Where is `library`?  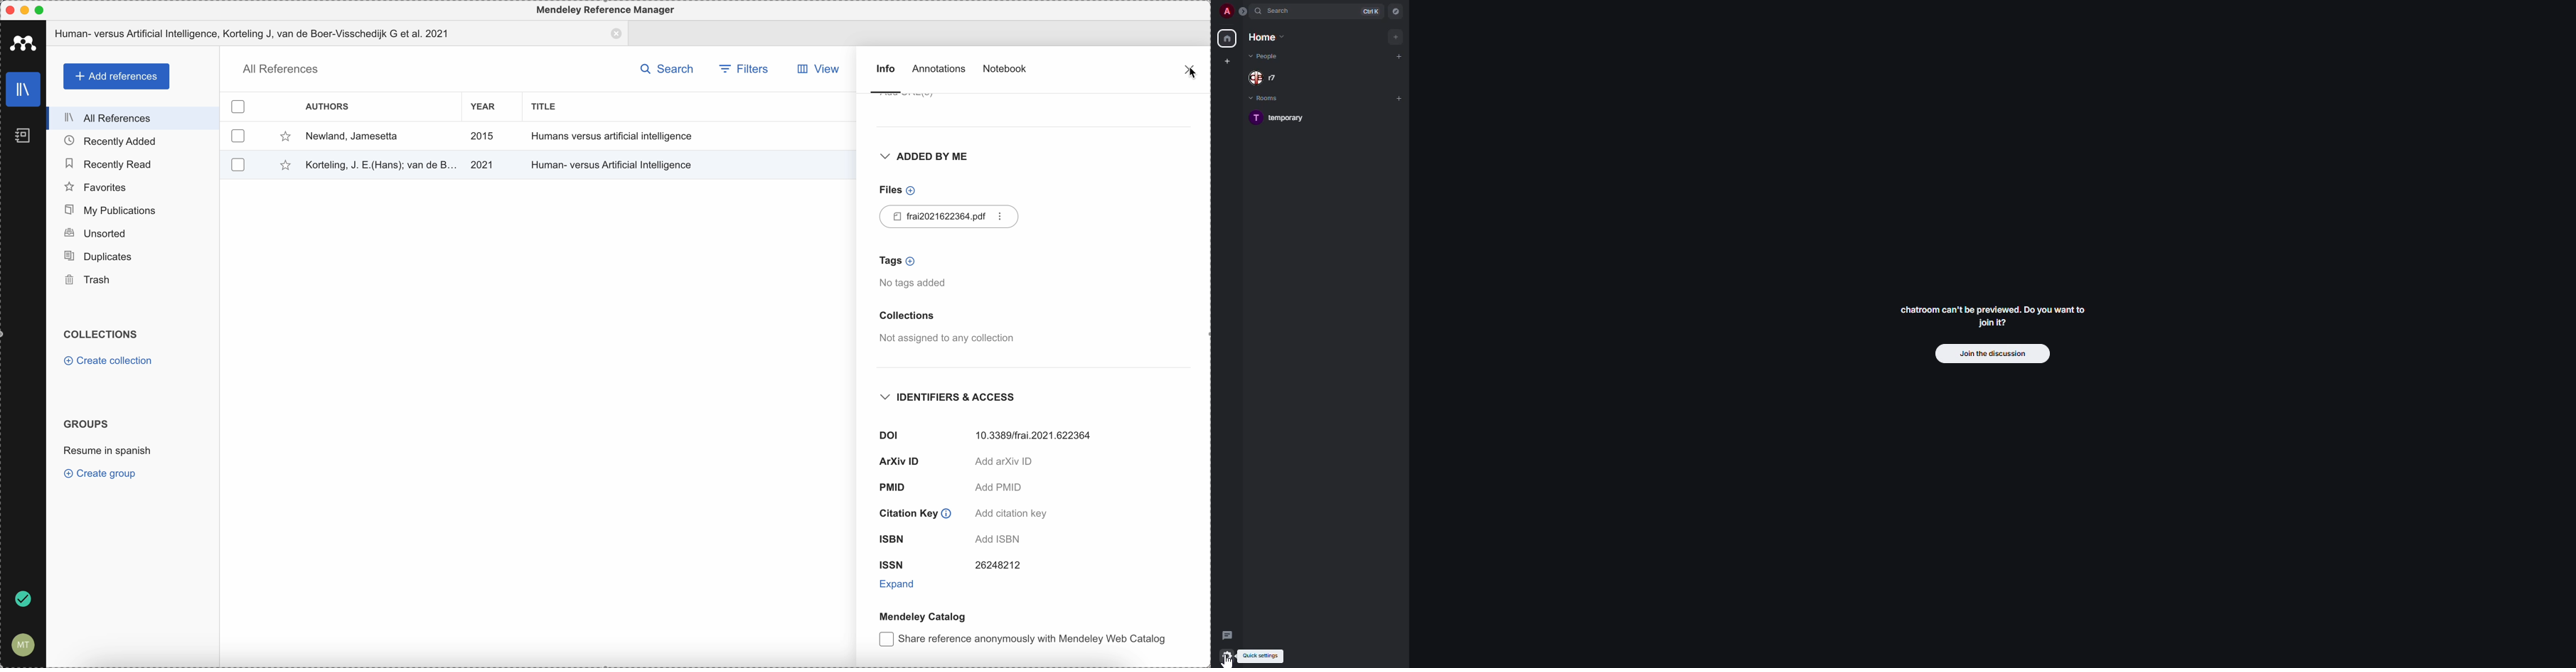 library is located at coordinates (21, 90).